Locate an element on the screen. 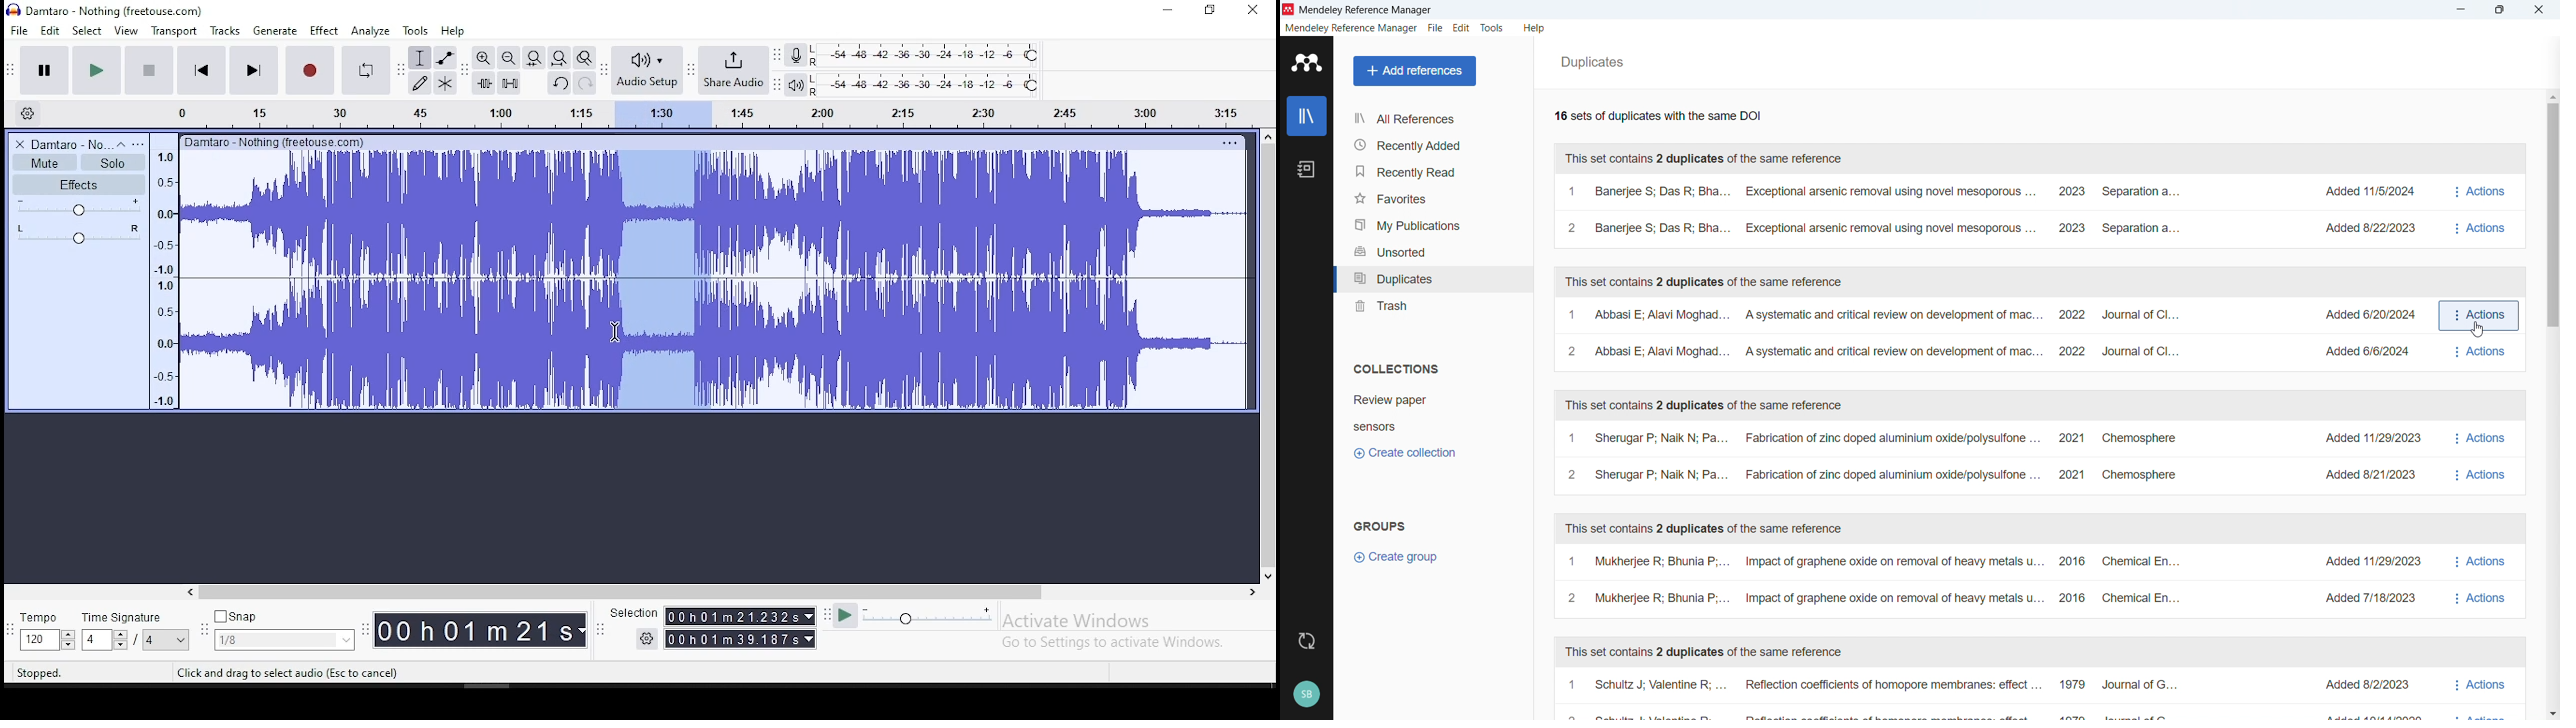 This screenshot has height=728, width=2576.  is located at coordinates (465, 69).